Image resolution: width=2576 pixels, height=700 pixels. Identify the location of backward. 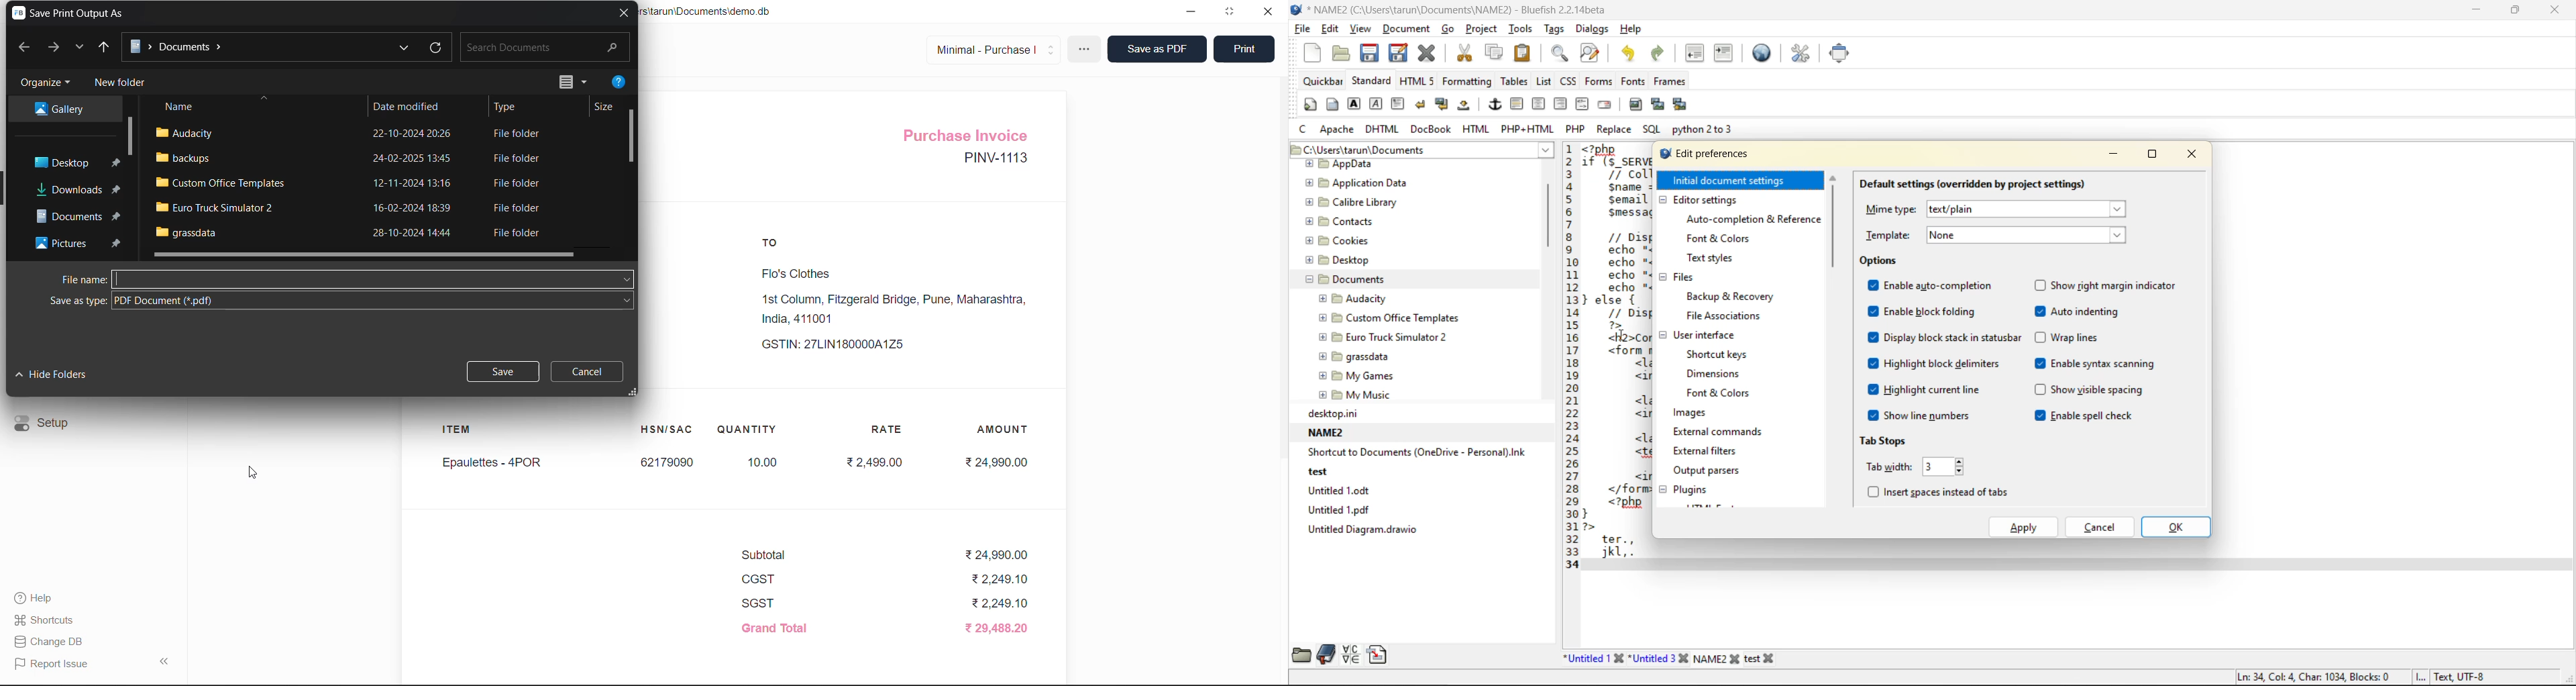
(26, 46).